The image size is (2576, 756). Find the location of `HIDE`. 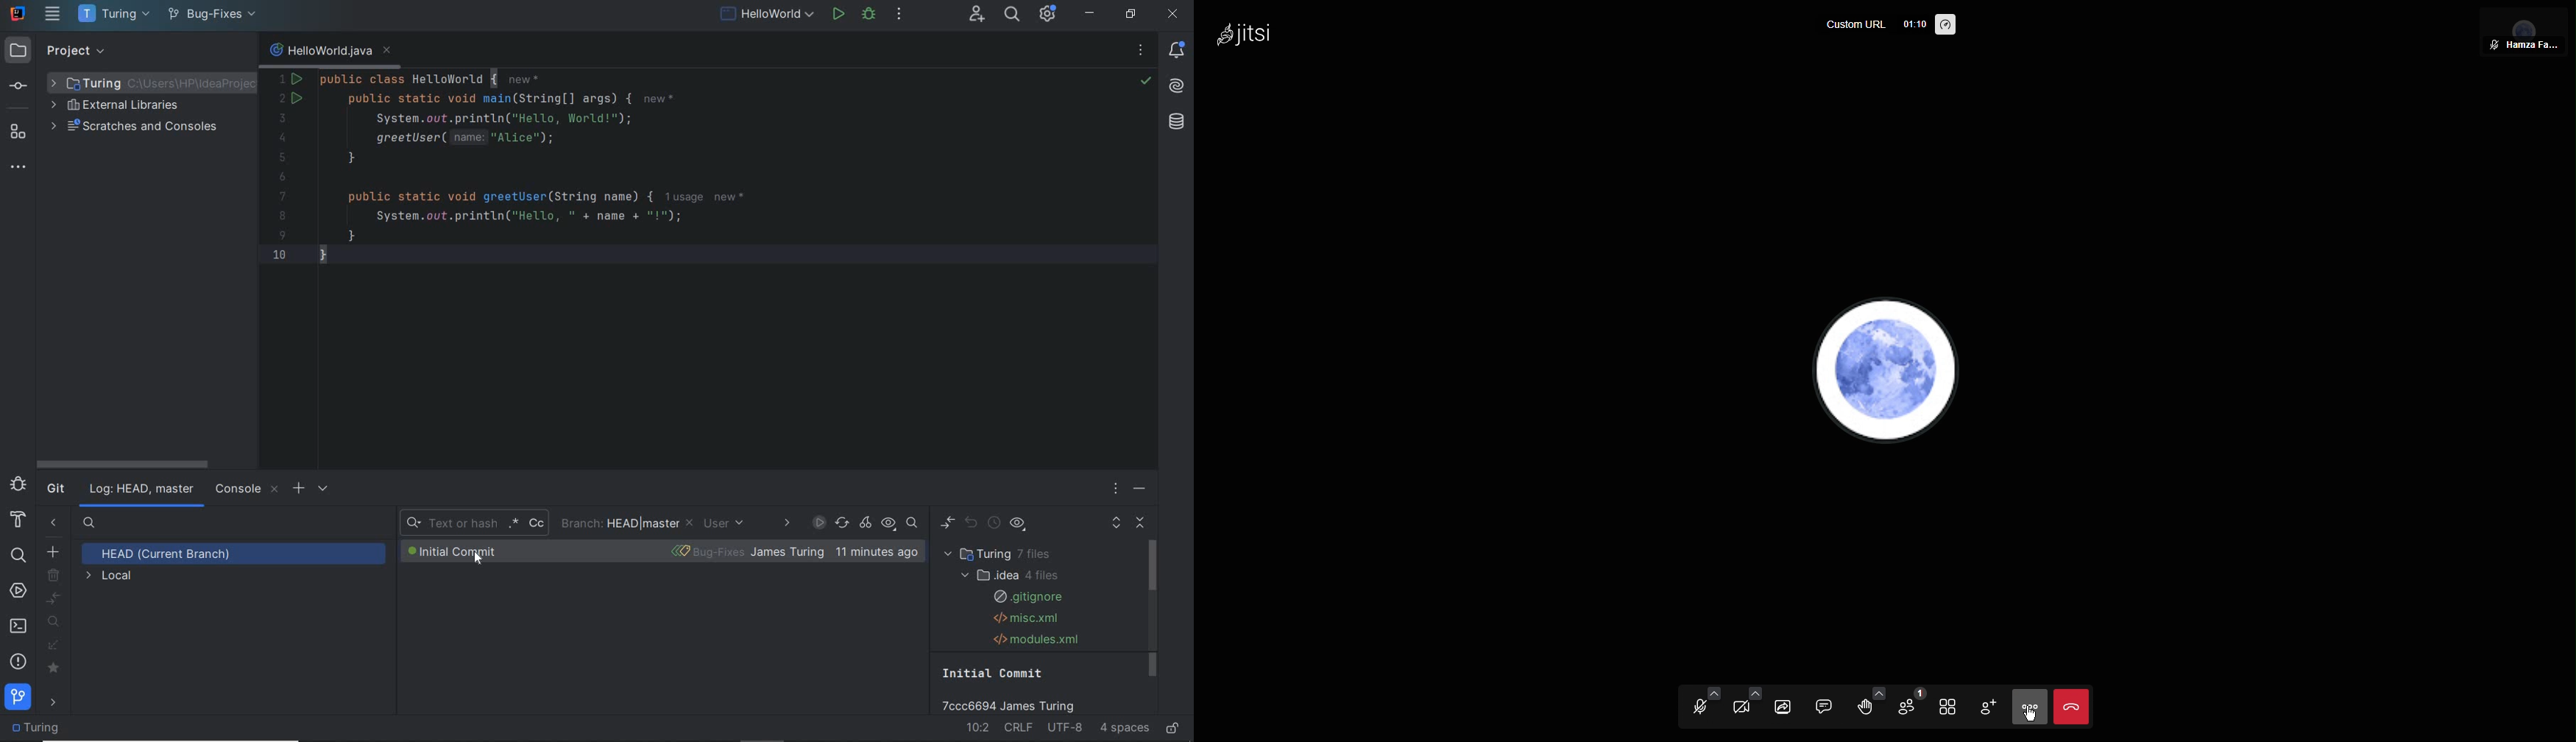

HIDE is located at coordinates (1140, 492).